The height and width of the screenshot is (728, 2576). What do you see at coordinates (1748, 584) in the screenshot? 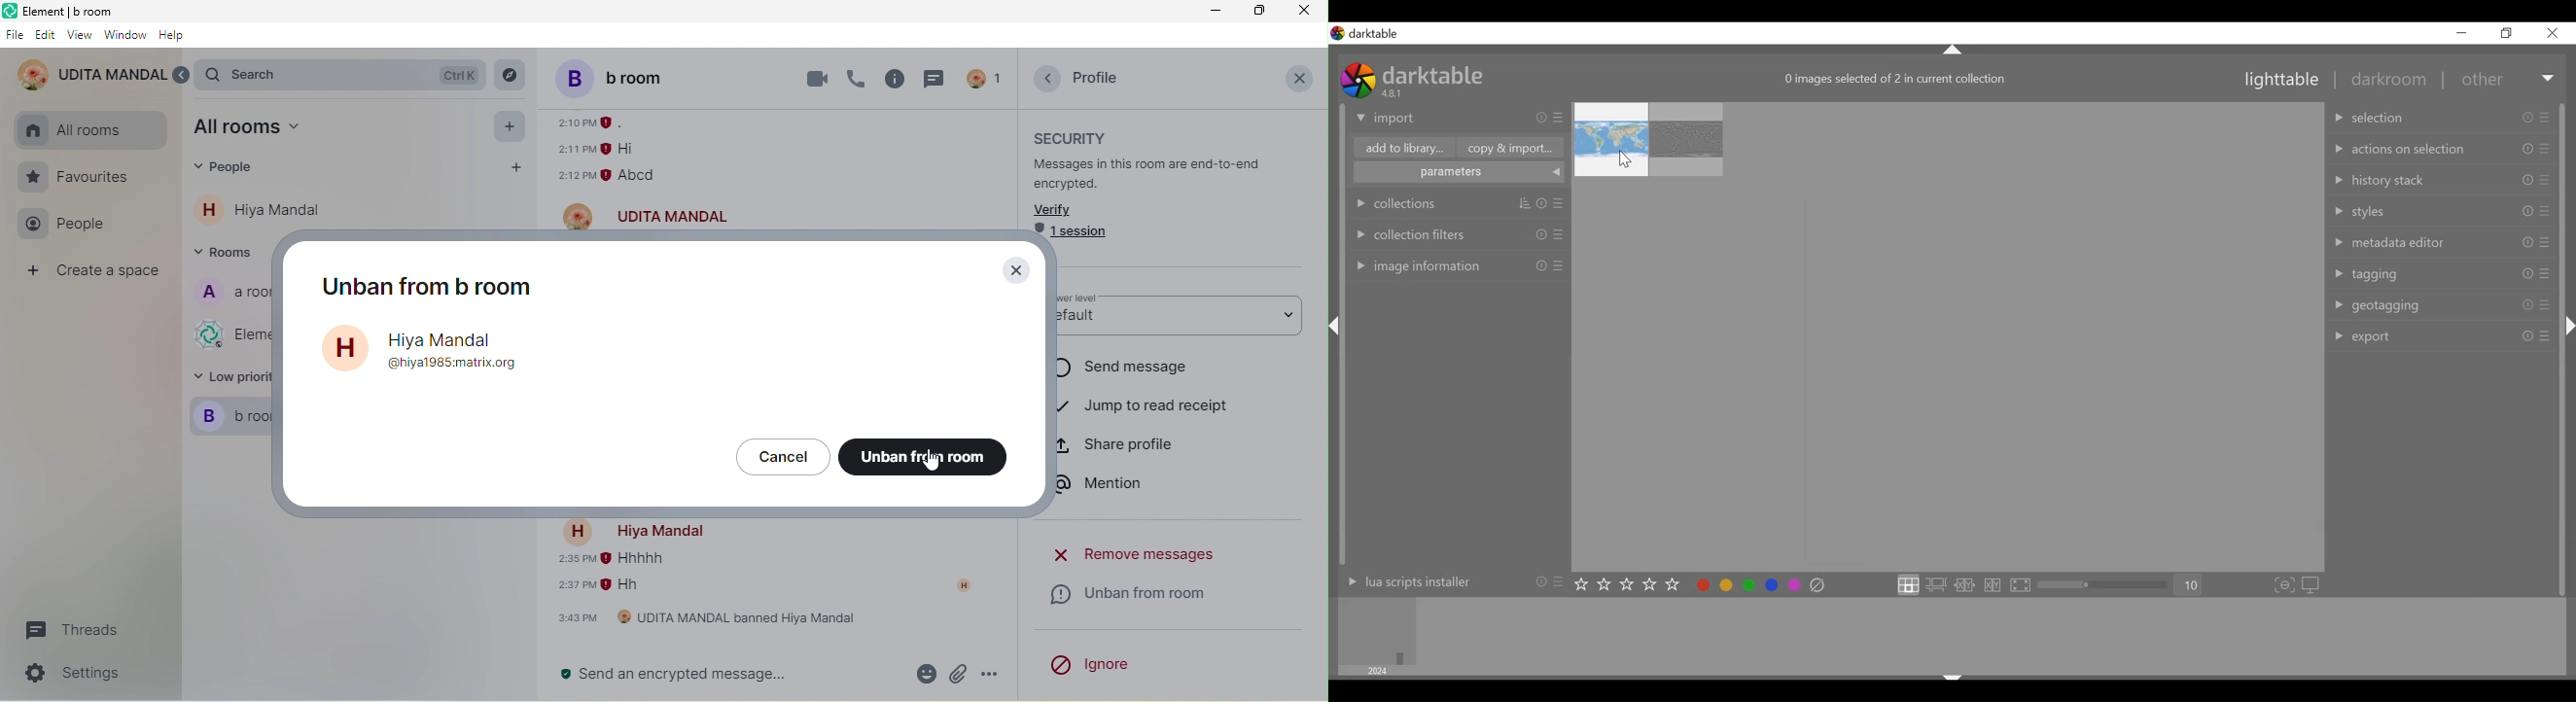
I see `toggle color labeling` at bounding box center [1748, 584].